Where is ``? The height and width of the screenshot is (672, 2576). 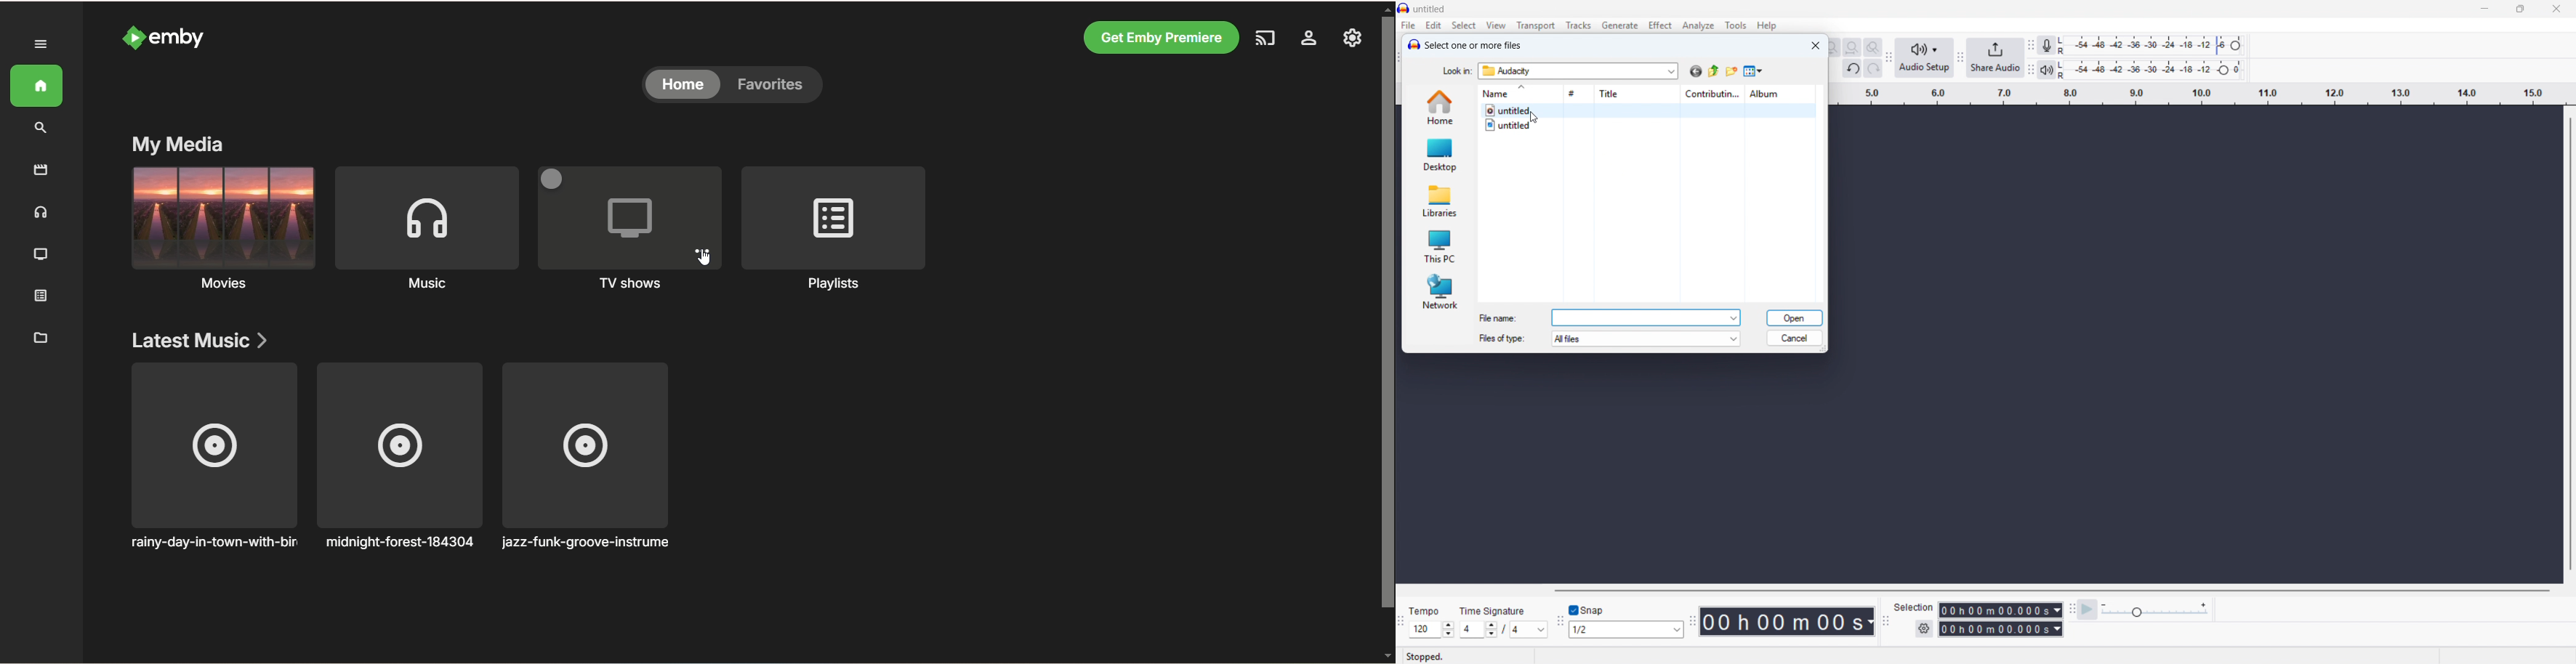
 is located at coordinates (1852, 48).